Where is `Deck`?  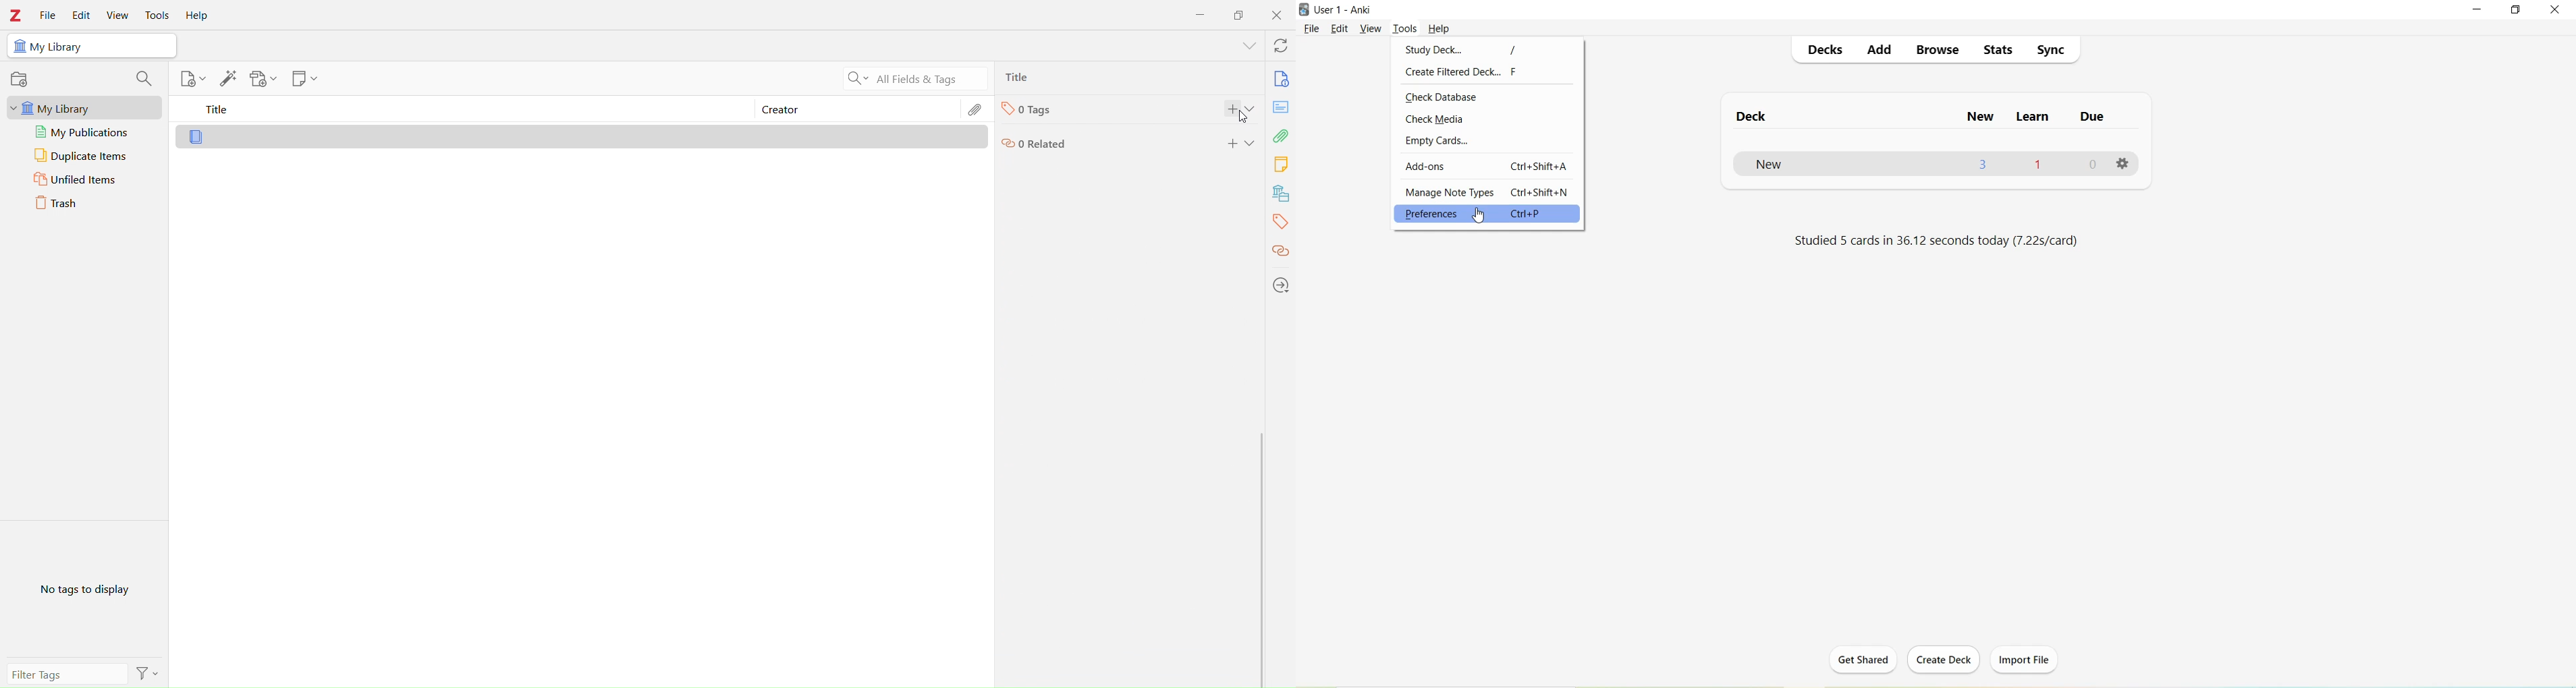 Deck is located at coordinates (1758, 117).